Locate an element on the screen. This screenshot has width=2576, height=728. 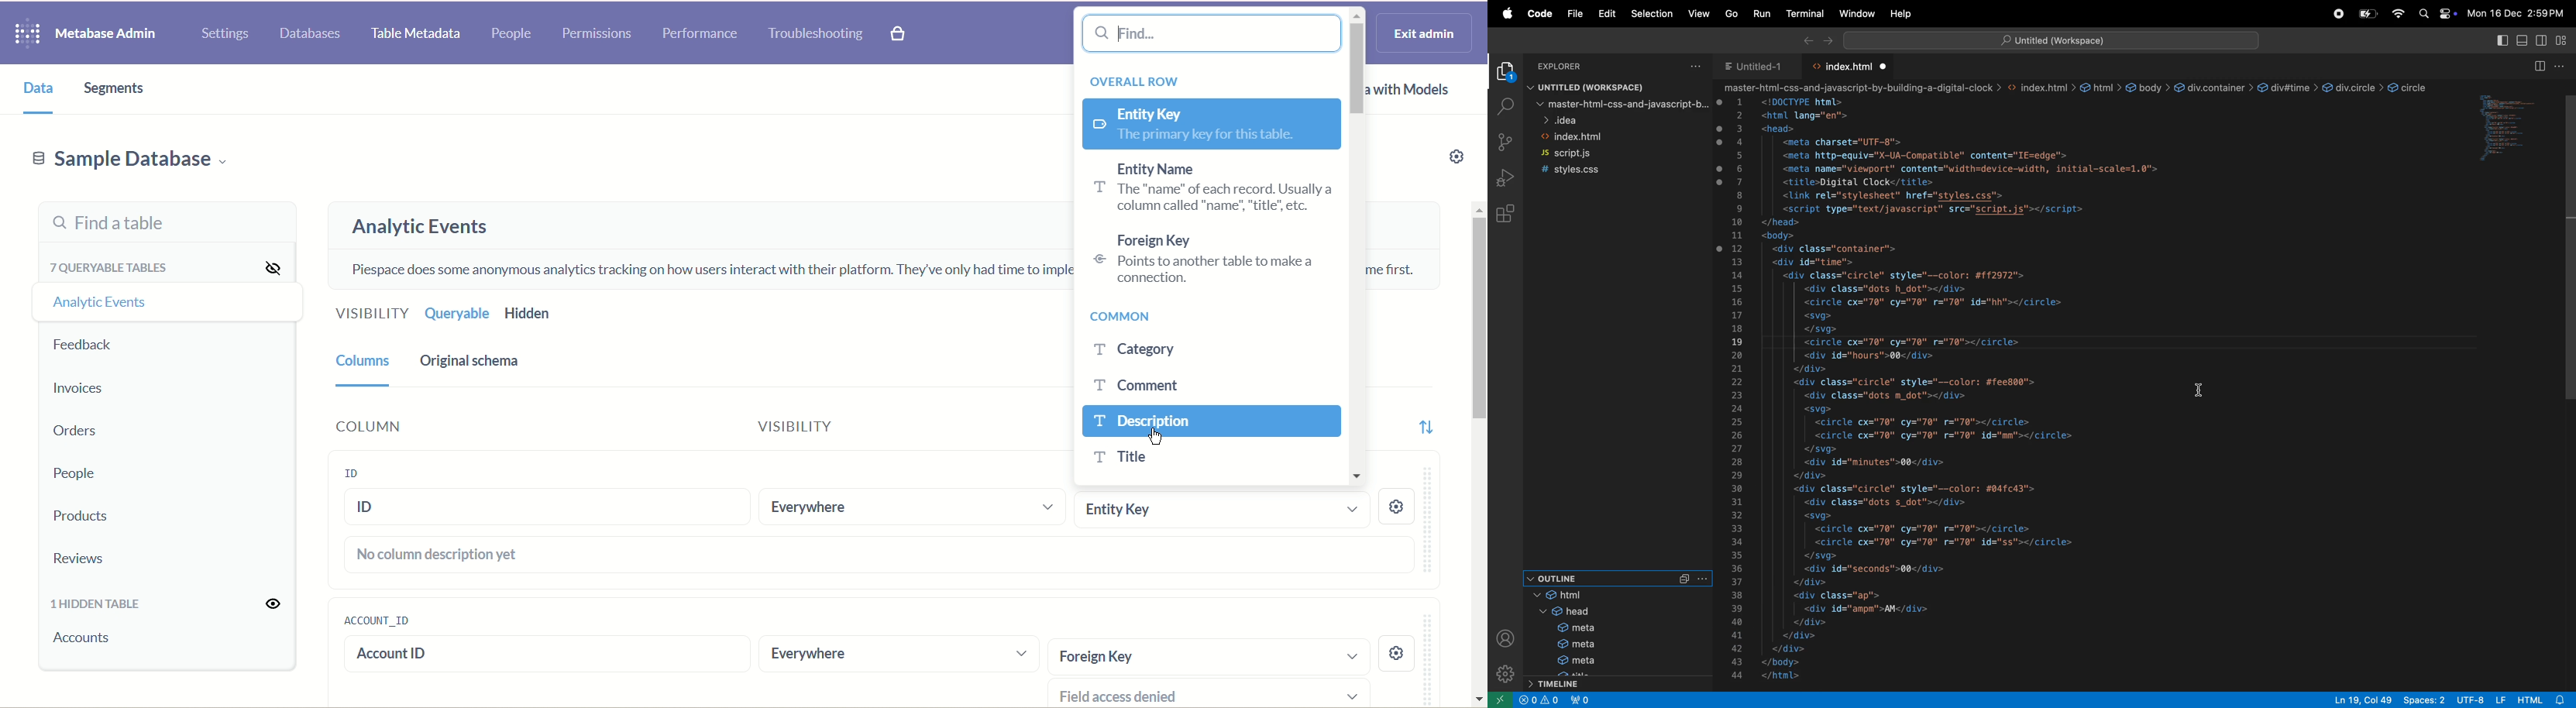
options is located at coordinates (2563, 65).